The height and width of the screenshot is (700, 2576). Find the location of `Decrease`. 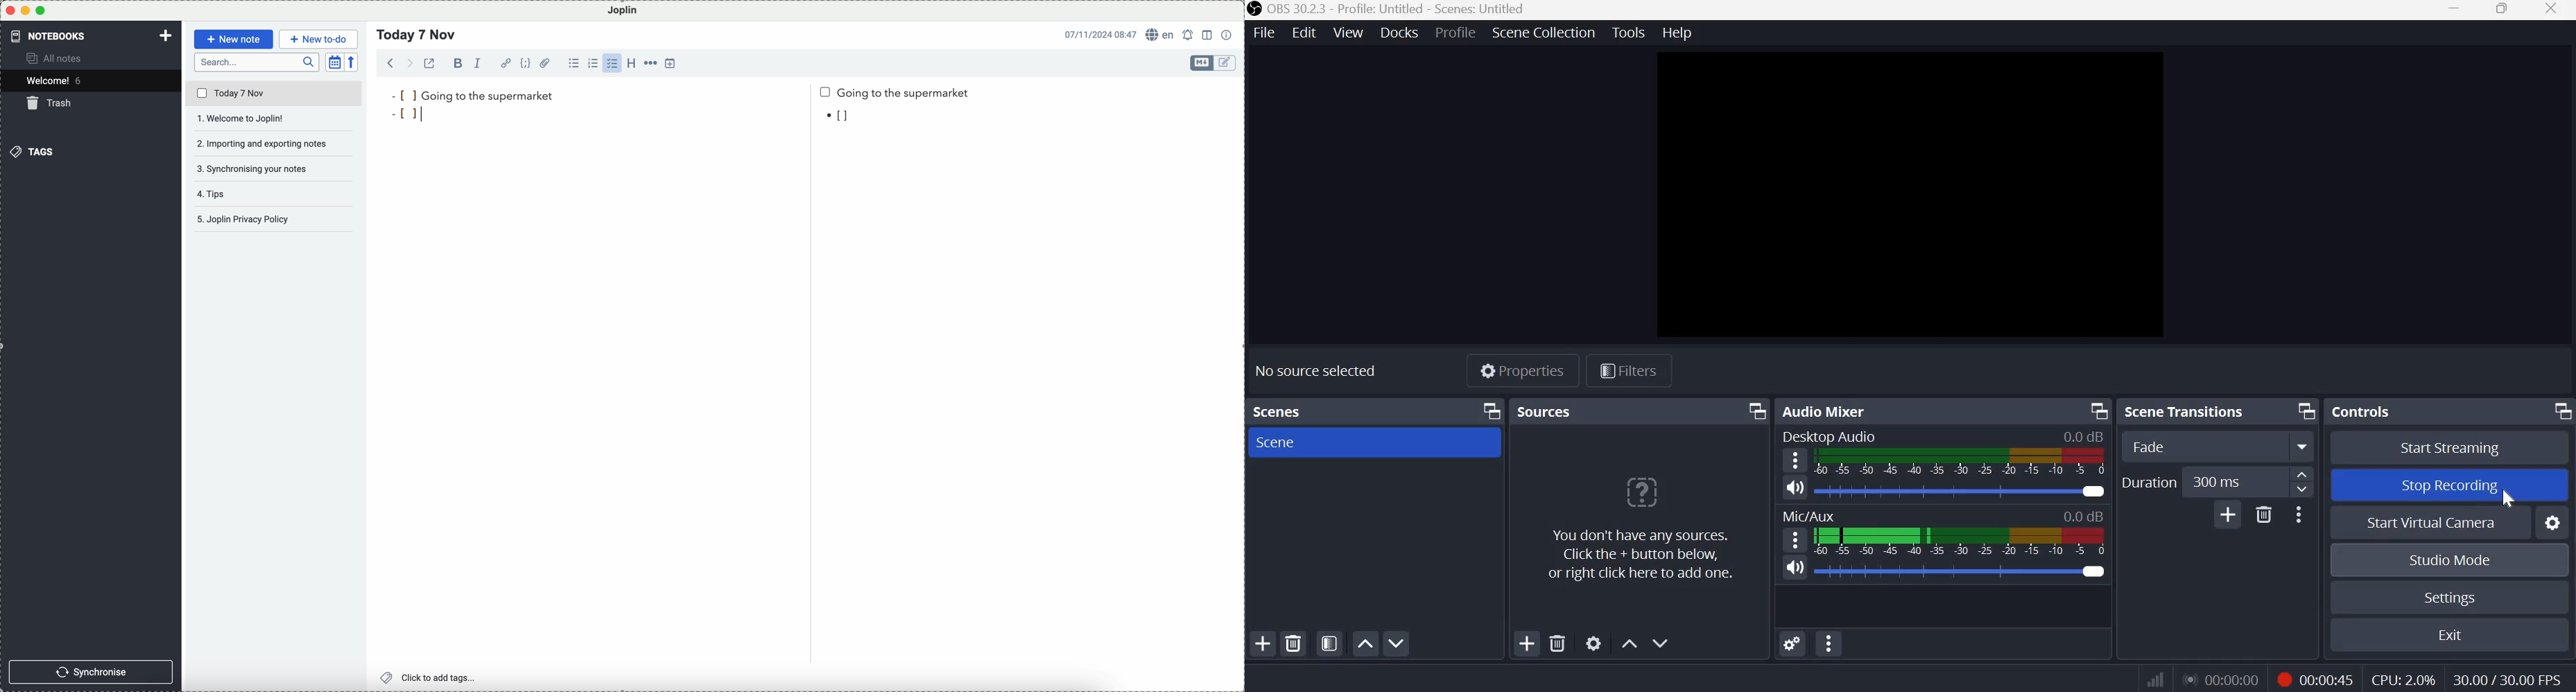

Decrease is located at coordinates (2301, 490).